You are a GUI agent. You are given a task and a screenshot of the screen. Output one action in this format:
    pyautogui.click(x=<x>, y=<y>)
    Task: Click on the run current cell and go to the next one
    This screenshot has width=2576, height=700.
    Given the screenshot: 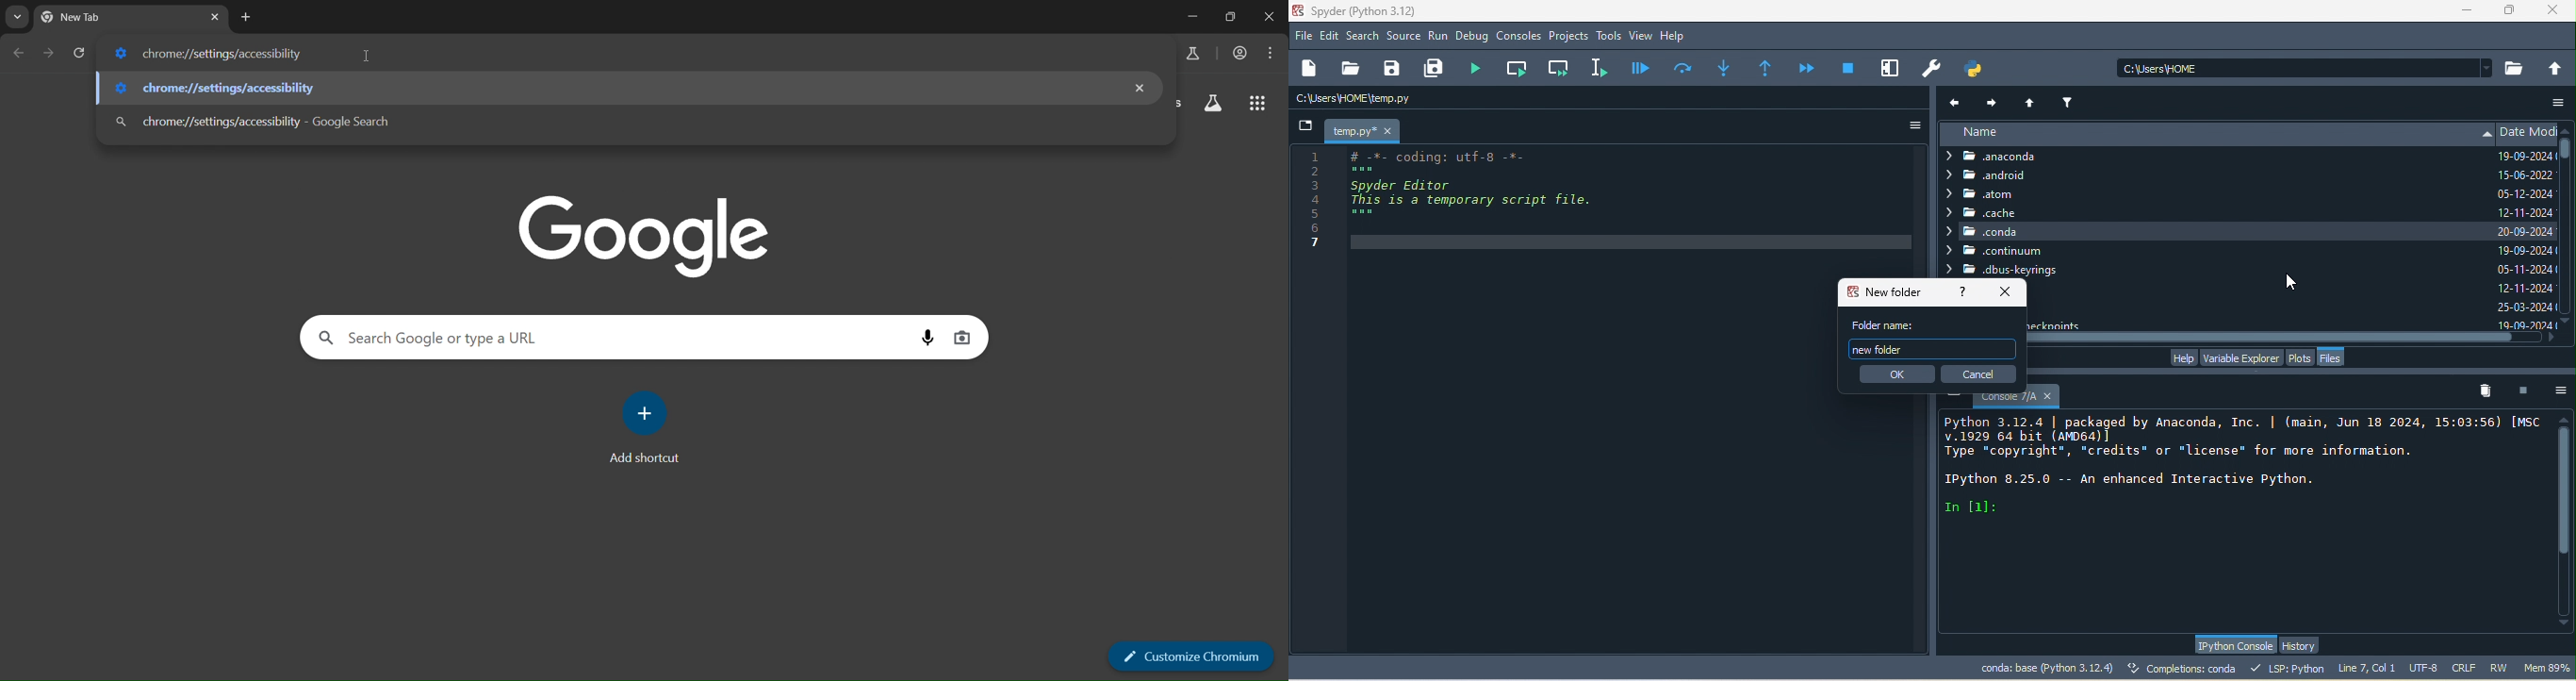 What is the action you would take?
    pyautogui.click(x=1560, y=67)
    